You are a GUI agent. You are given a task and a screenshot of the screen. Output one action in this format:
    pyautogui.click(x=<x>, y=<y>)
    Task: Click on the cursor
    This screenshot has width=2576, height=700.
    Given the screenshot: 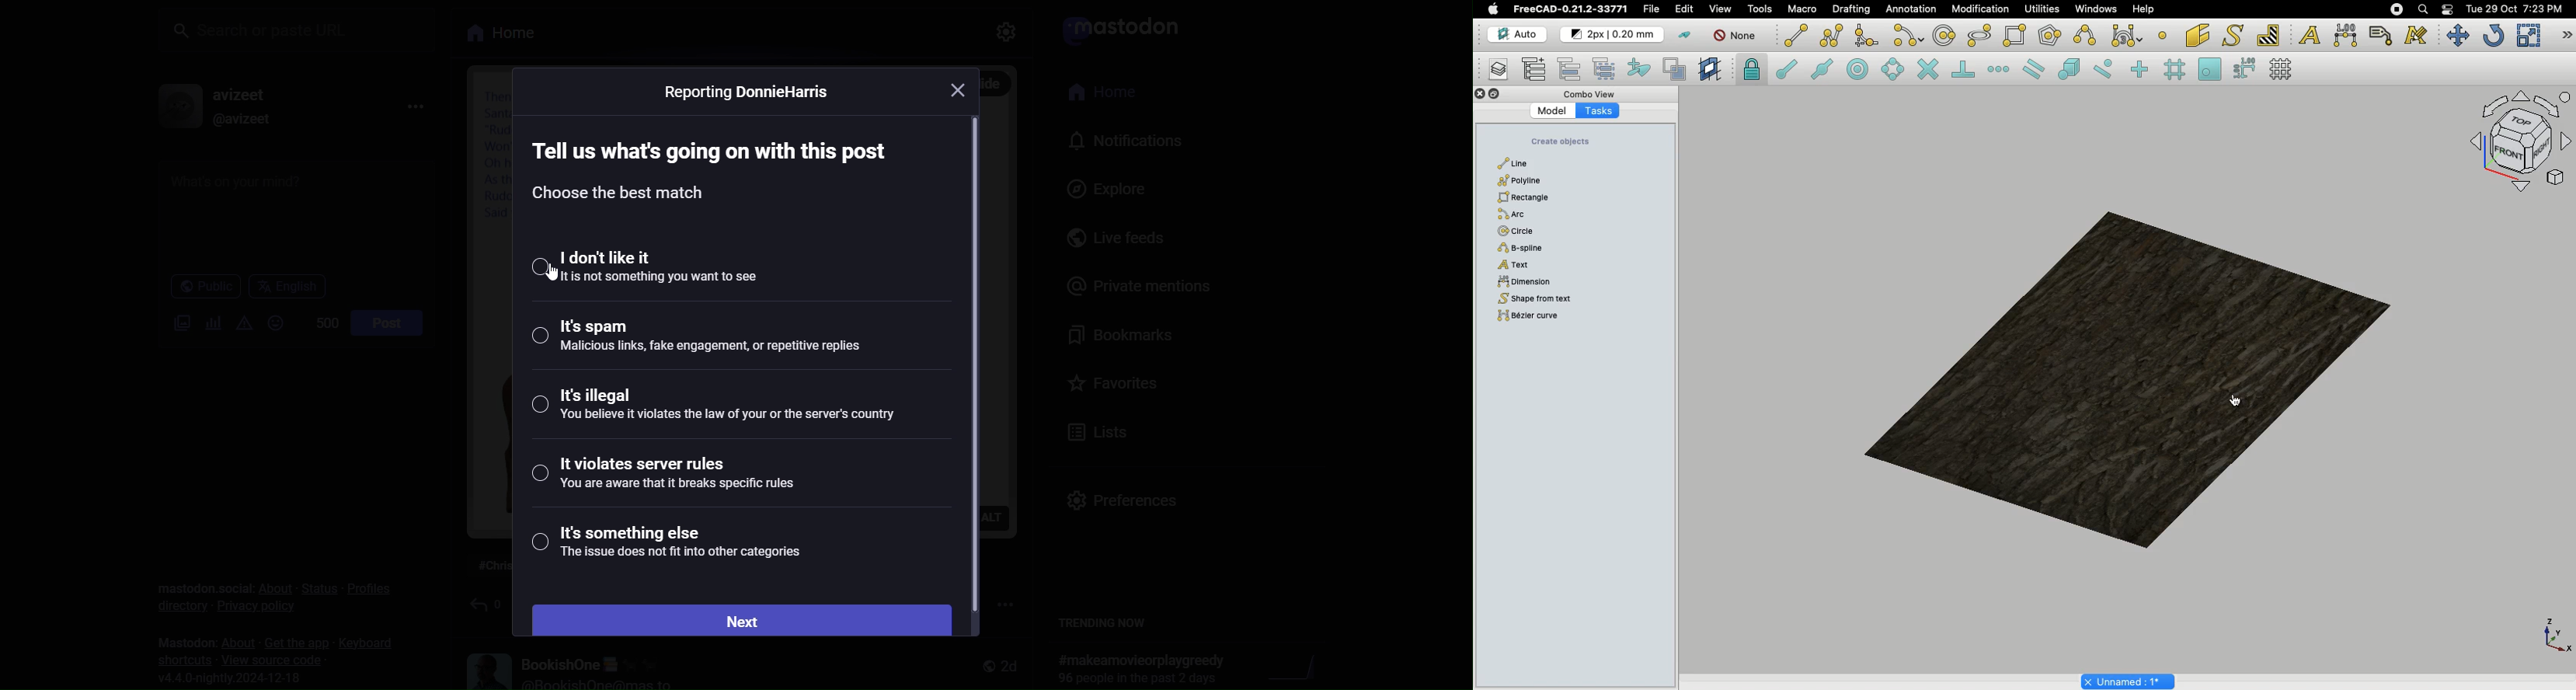 What is the action you would take?
    pyautogui.click(x=553, y=275)
    